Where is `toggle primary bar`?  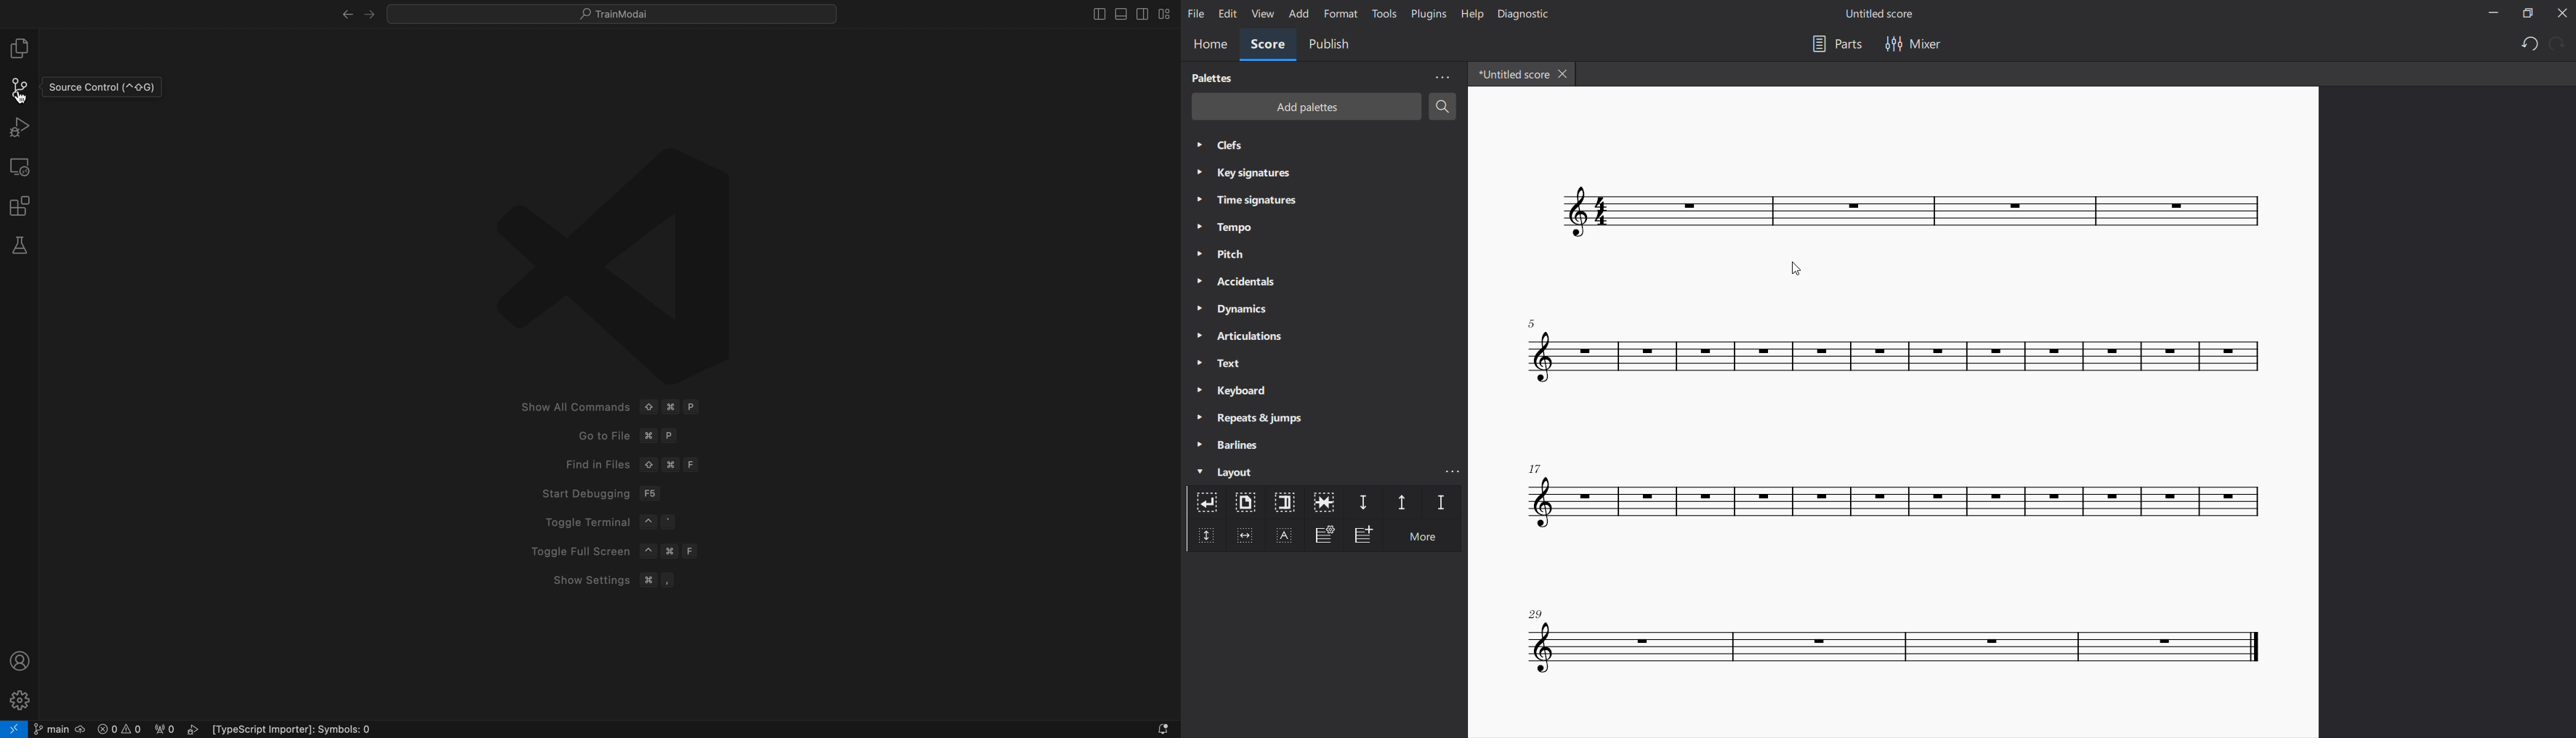 toggle primary bar is located at coordinates (1123, 13).